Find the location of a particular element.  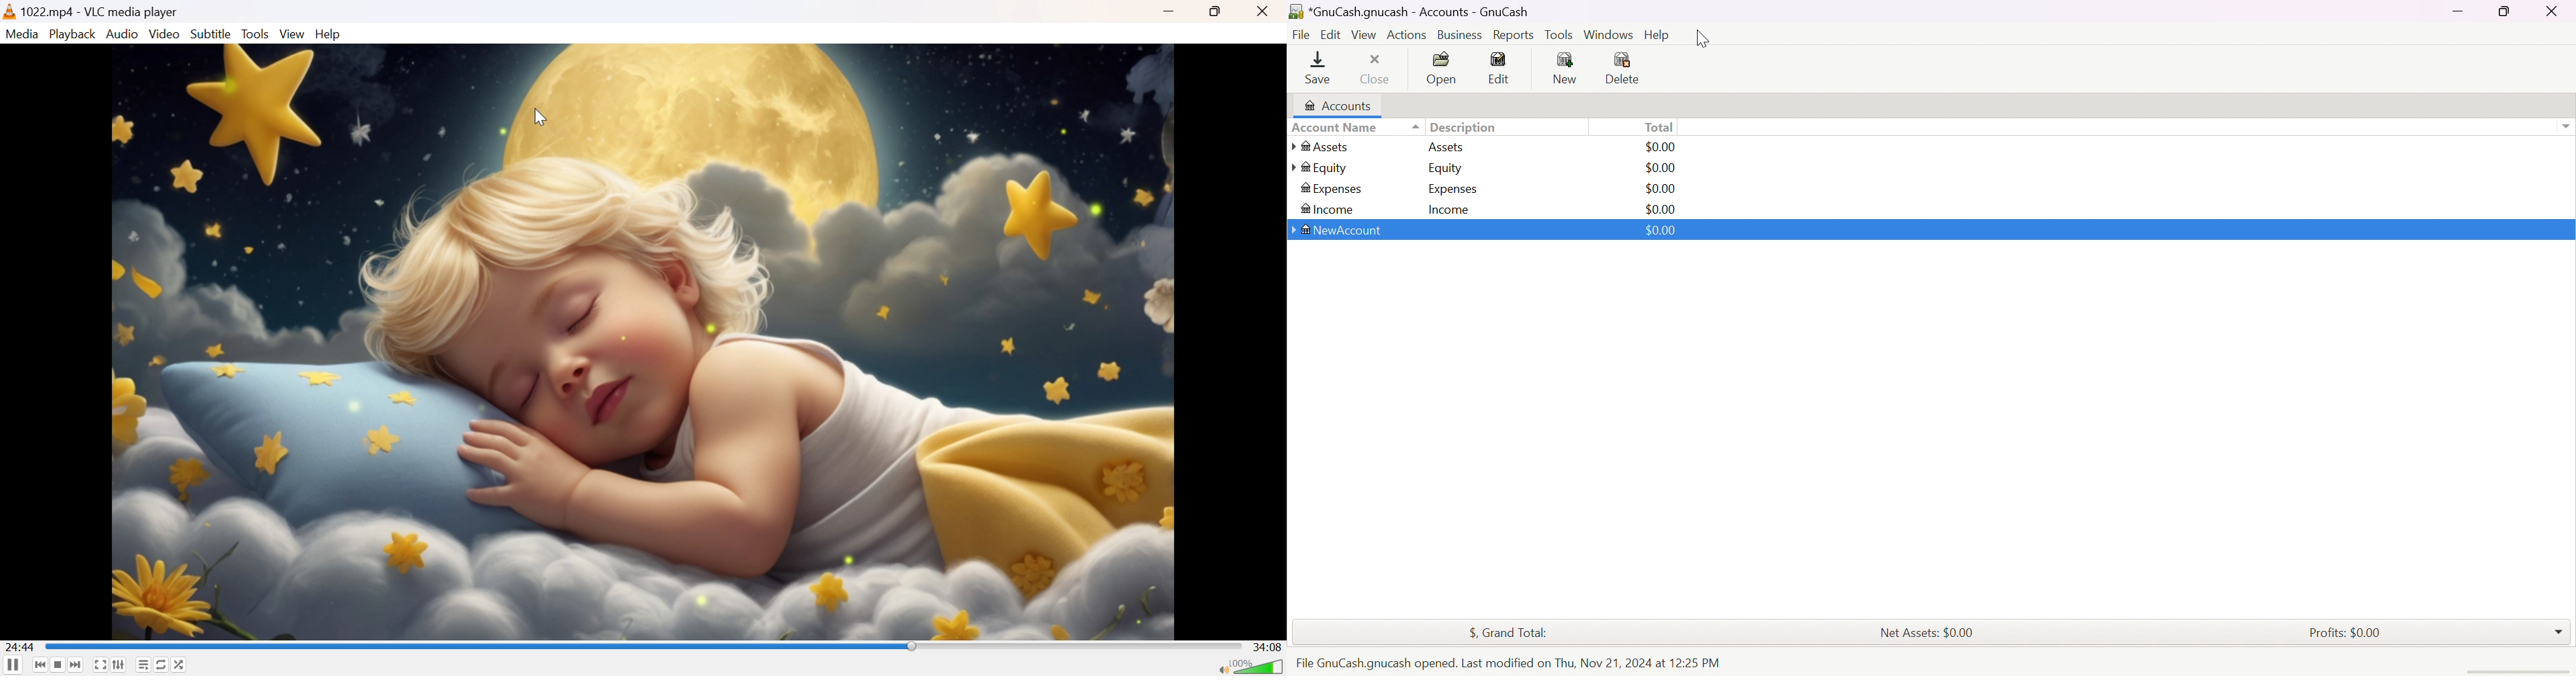

Cursor is located at coordinates (1703, 39).